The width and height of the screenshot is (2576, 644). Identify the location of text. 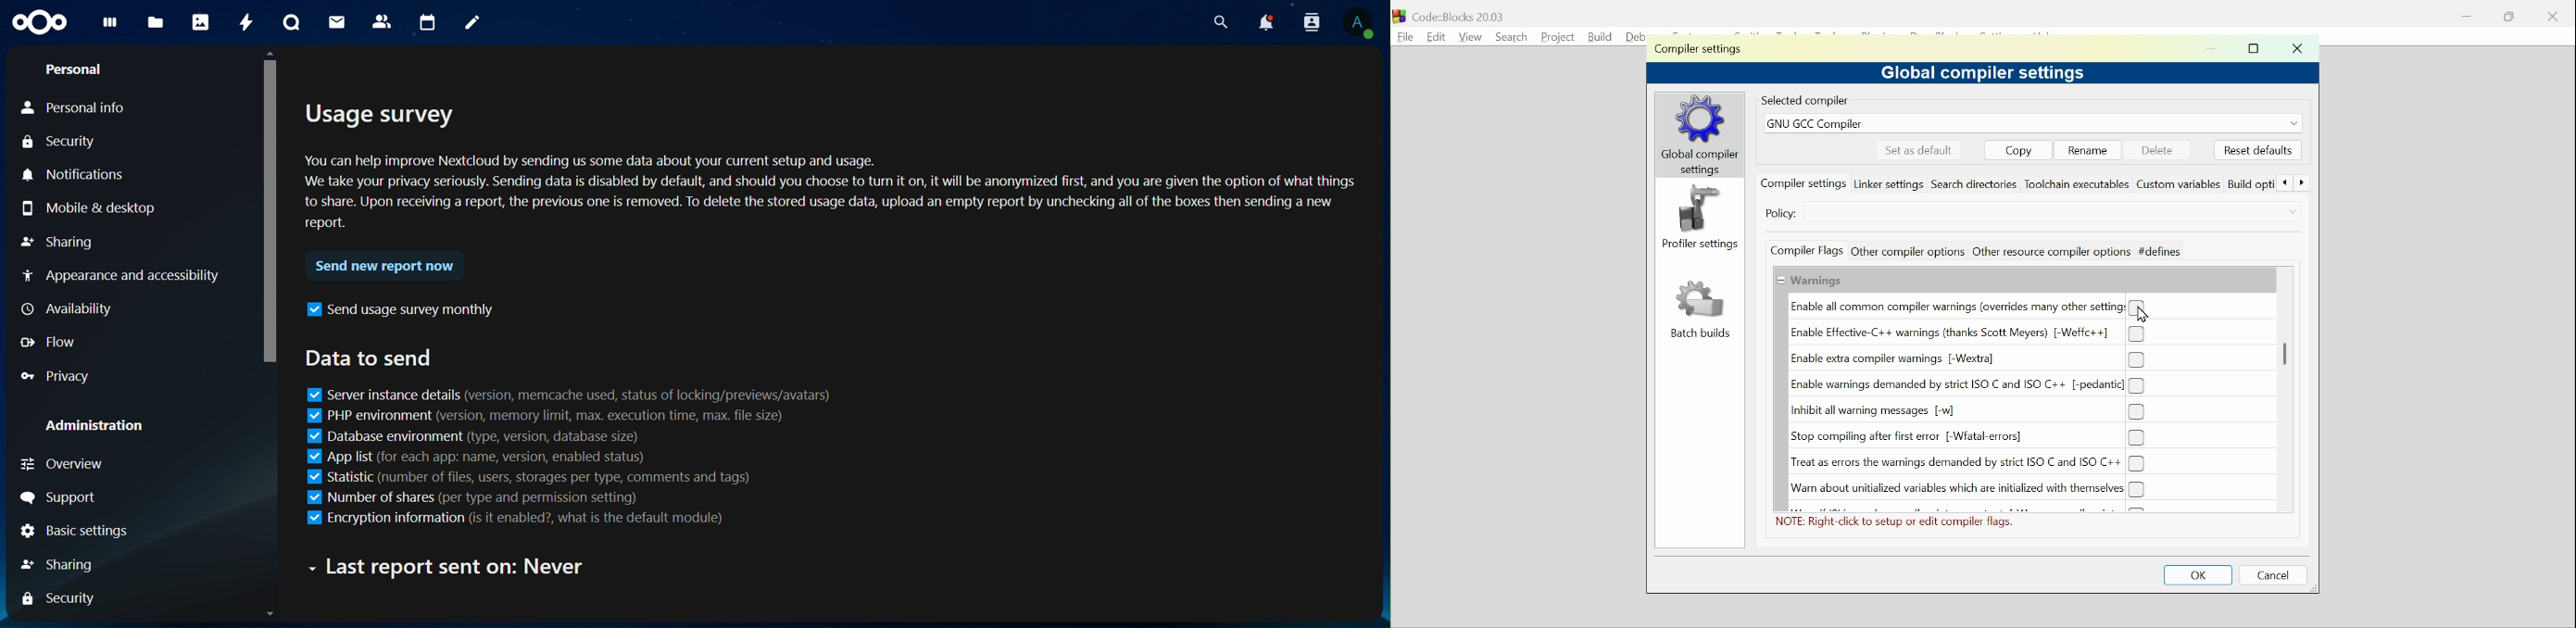
(454, 567).